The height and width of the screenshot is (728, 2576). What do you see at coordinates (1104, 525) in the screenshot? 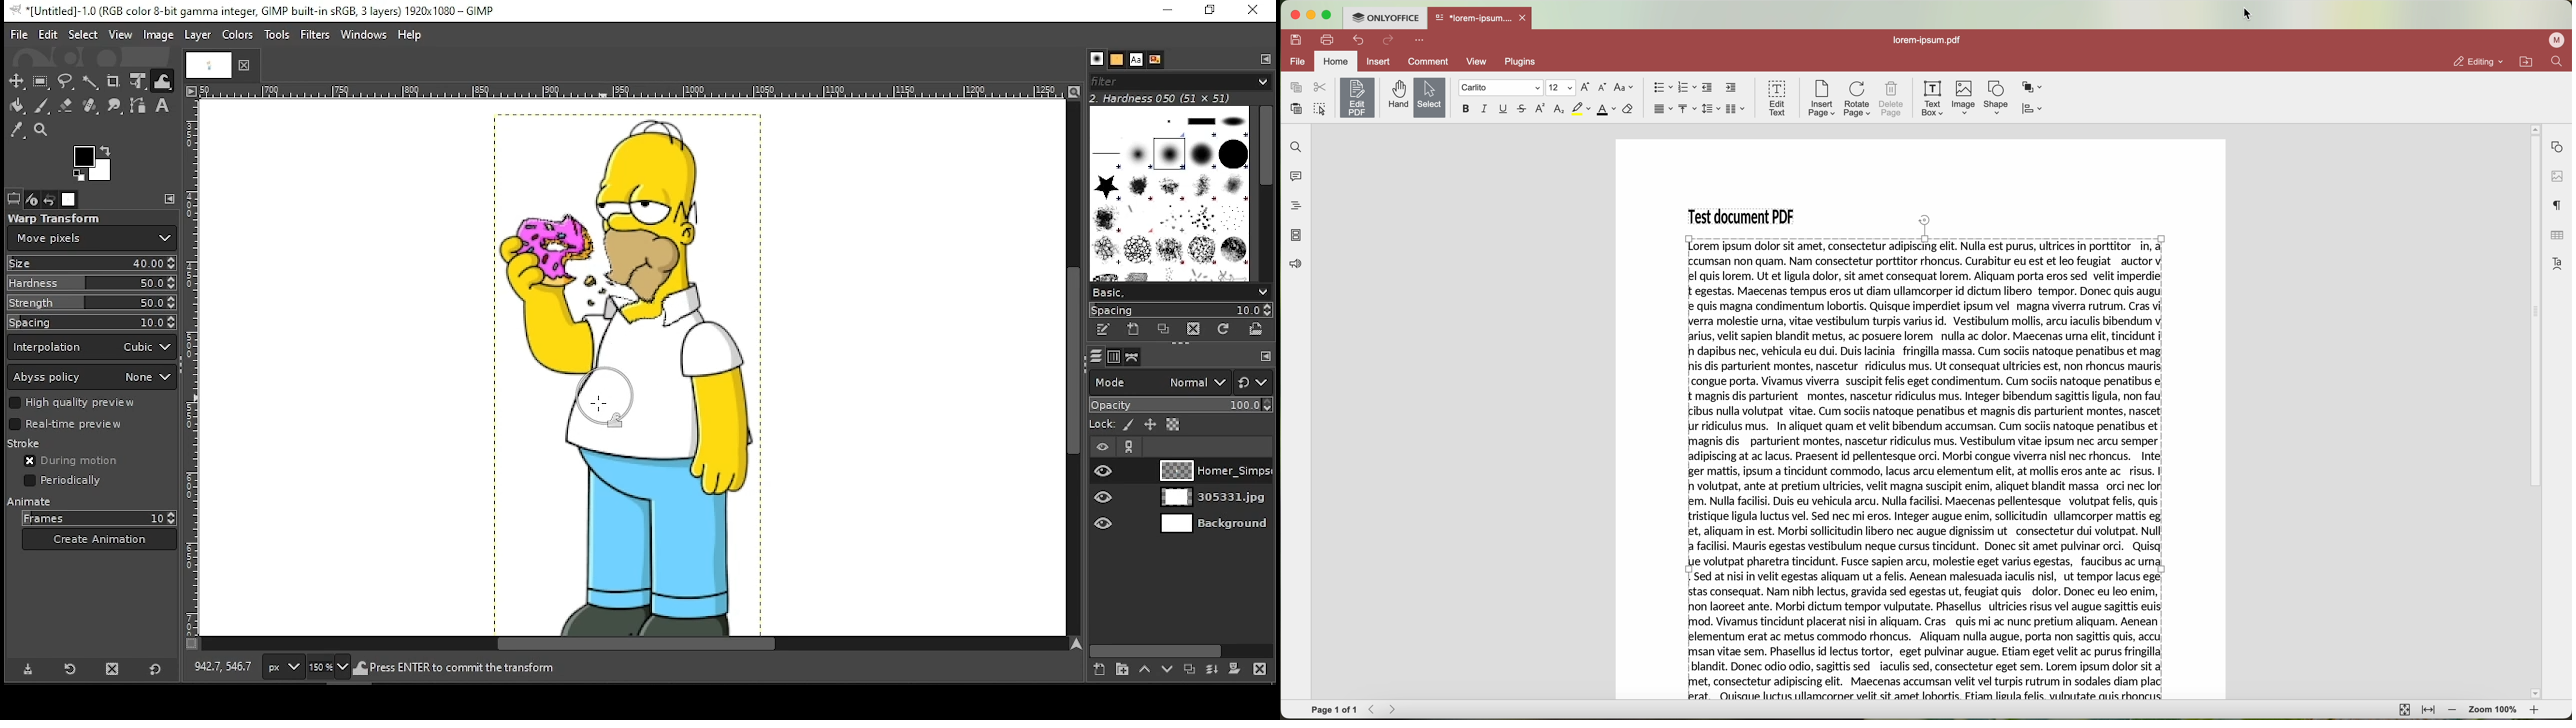
I see `layer visibility on/off` at bounding box center [1104, 525].